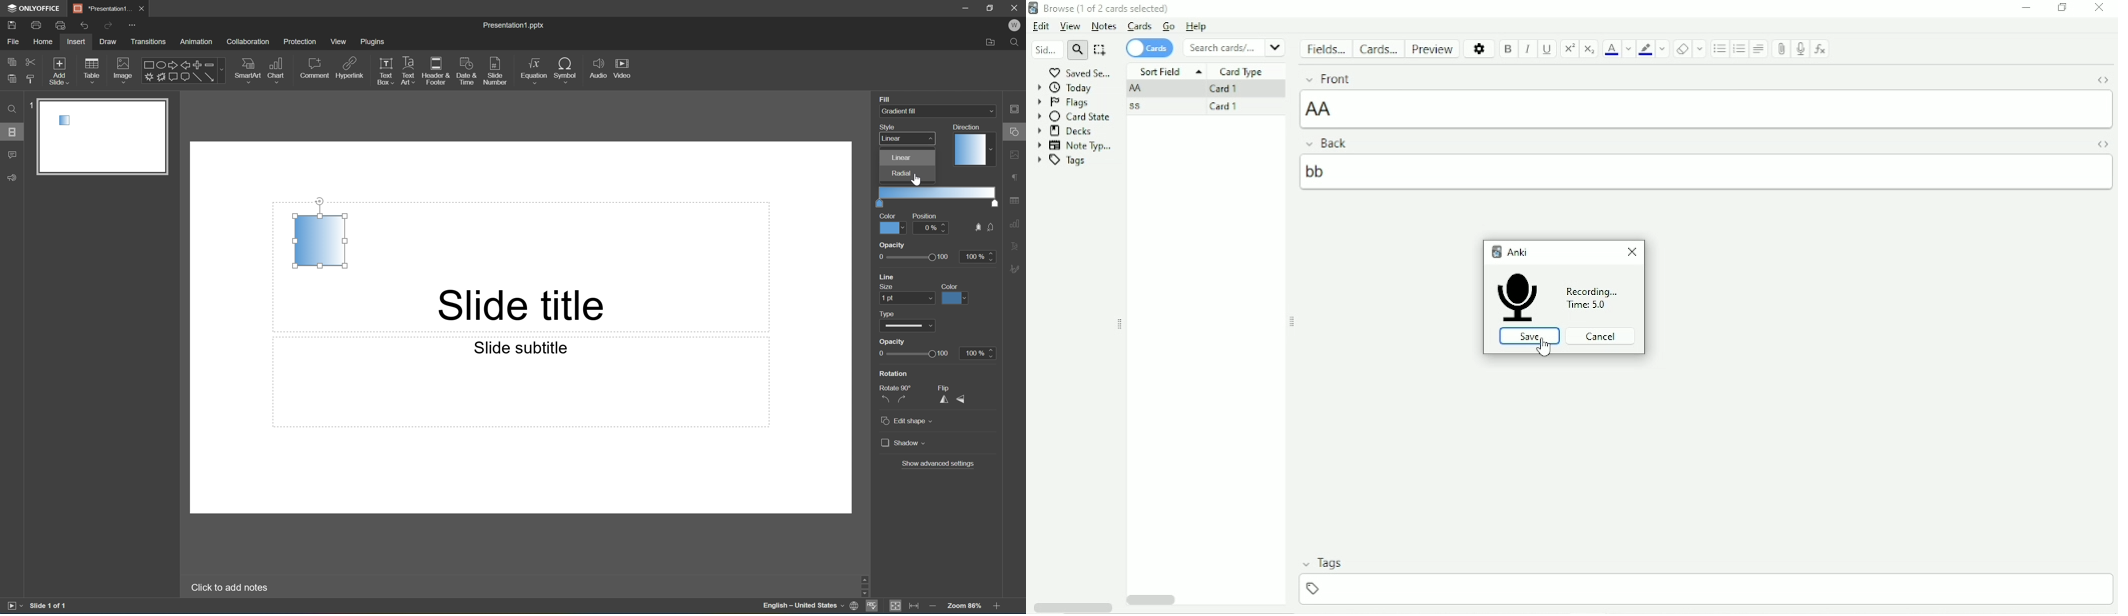 Image resolution: width=2128 pixels, height=616 pixels. What do you see at coordinates (35, 8) in the screenshot?
I see `ONLYOFFICE` at bounding box center [35, 8].